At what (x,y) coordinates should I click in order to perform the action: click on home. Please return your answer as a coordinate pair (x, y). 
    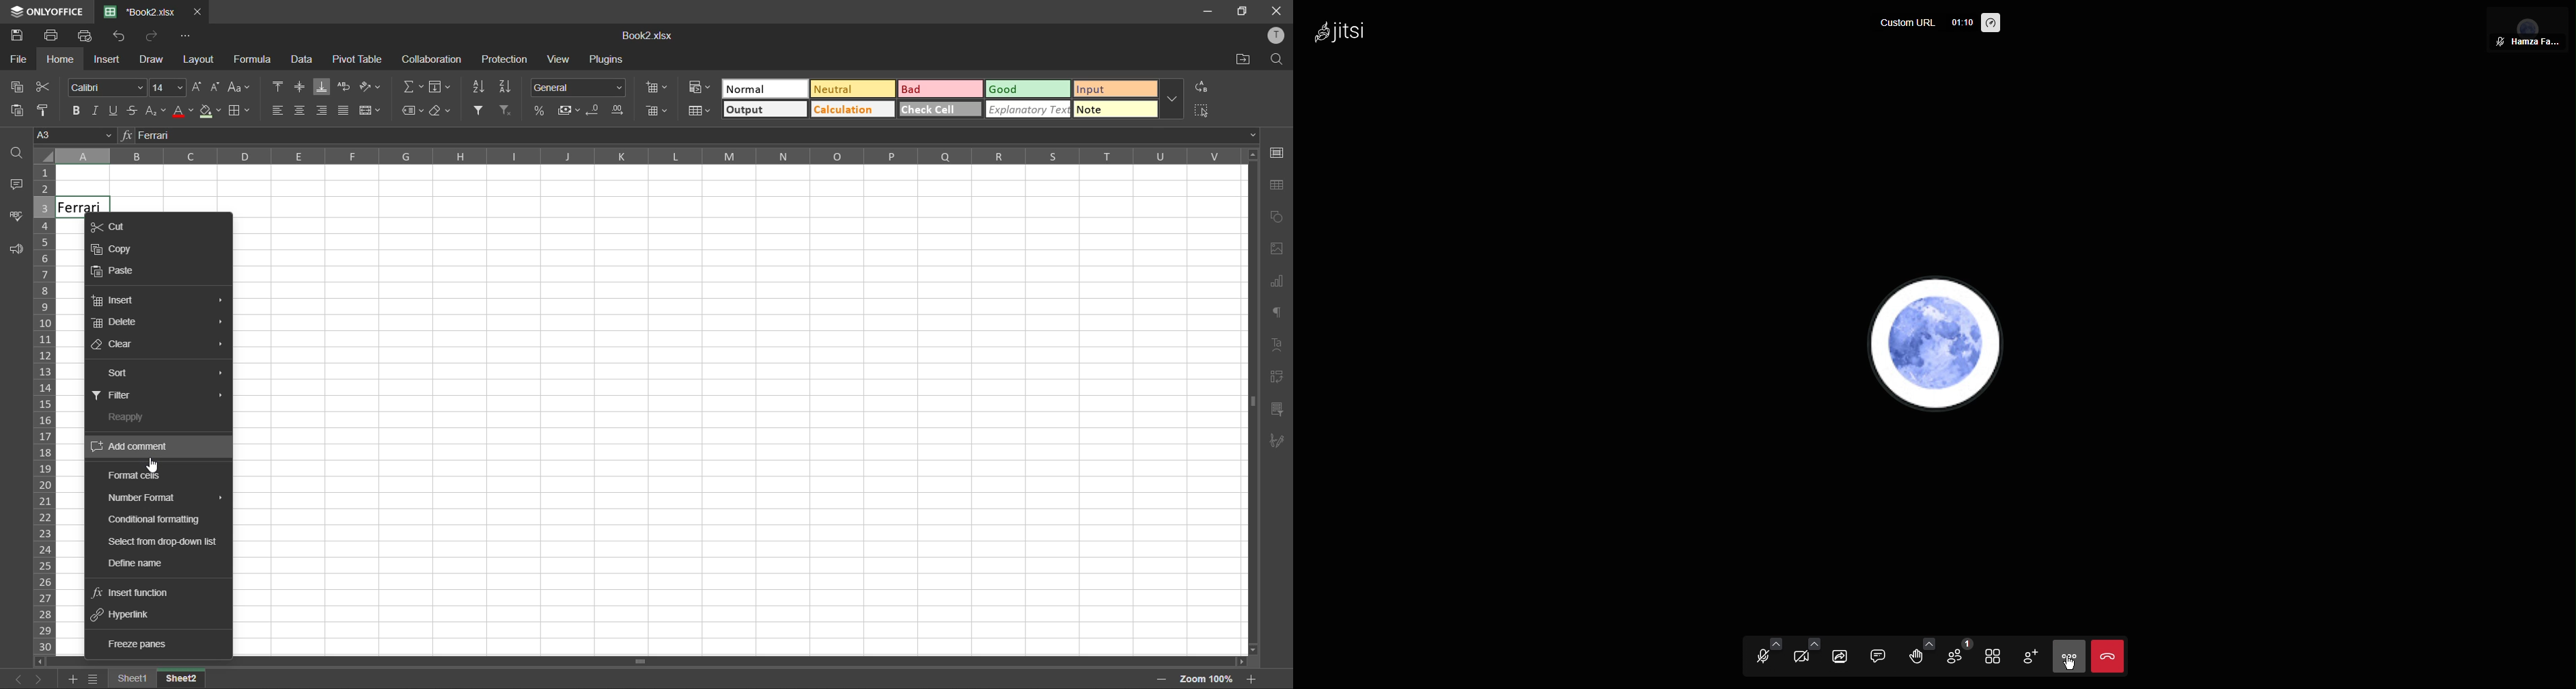
    Looking at the image, I should click on (63, 59).